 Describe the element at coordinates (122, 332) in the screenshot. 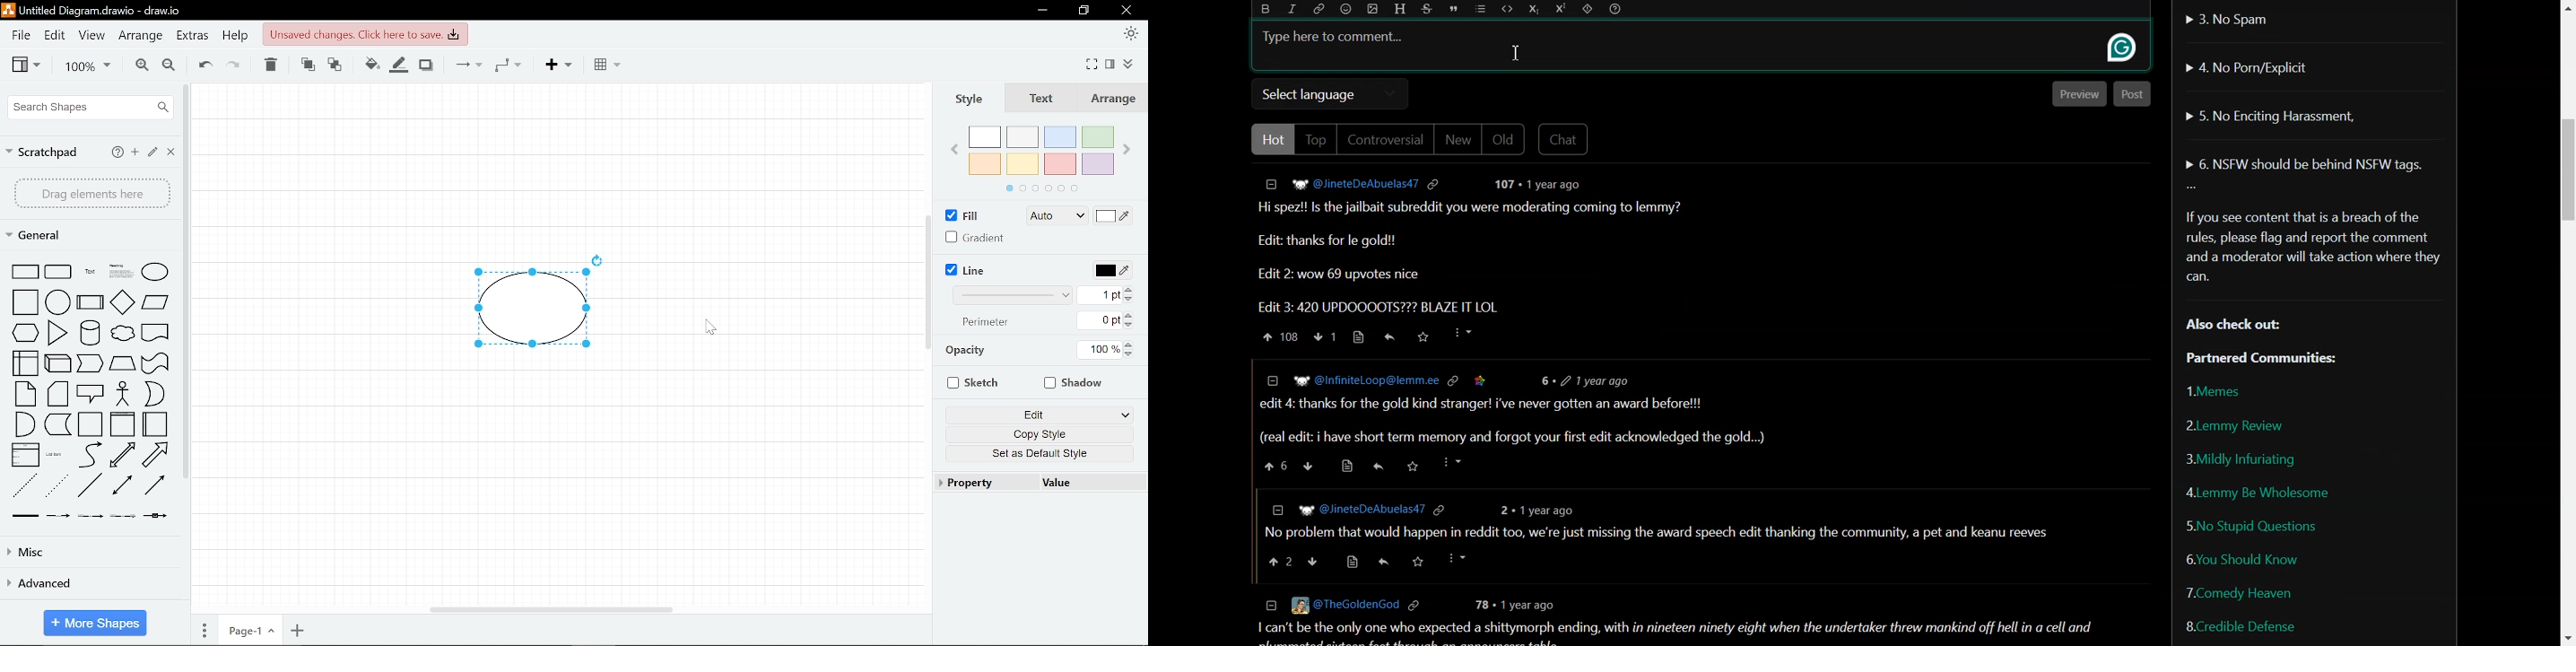

I see `cloud` at that location.